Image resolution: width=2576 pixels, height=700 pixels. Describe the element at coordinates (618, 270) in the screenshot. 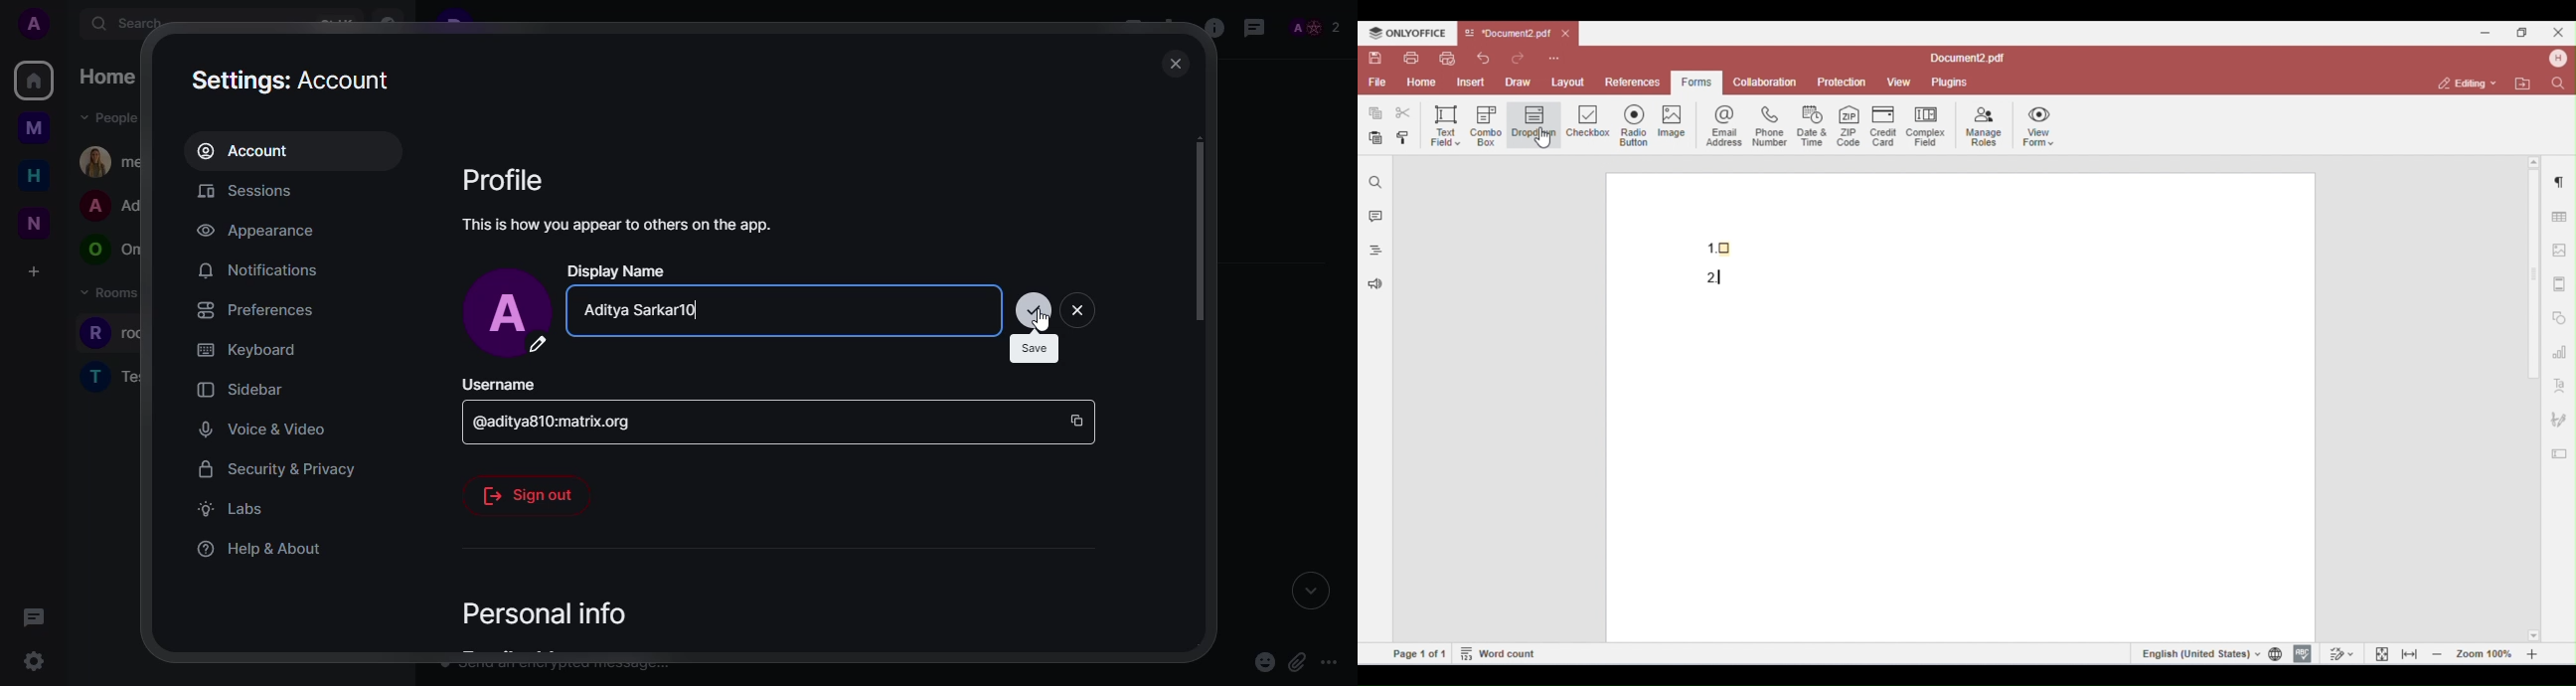

I see `display name` at that location.